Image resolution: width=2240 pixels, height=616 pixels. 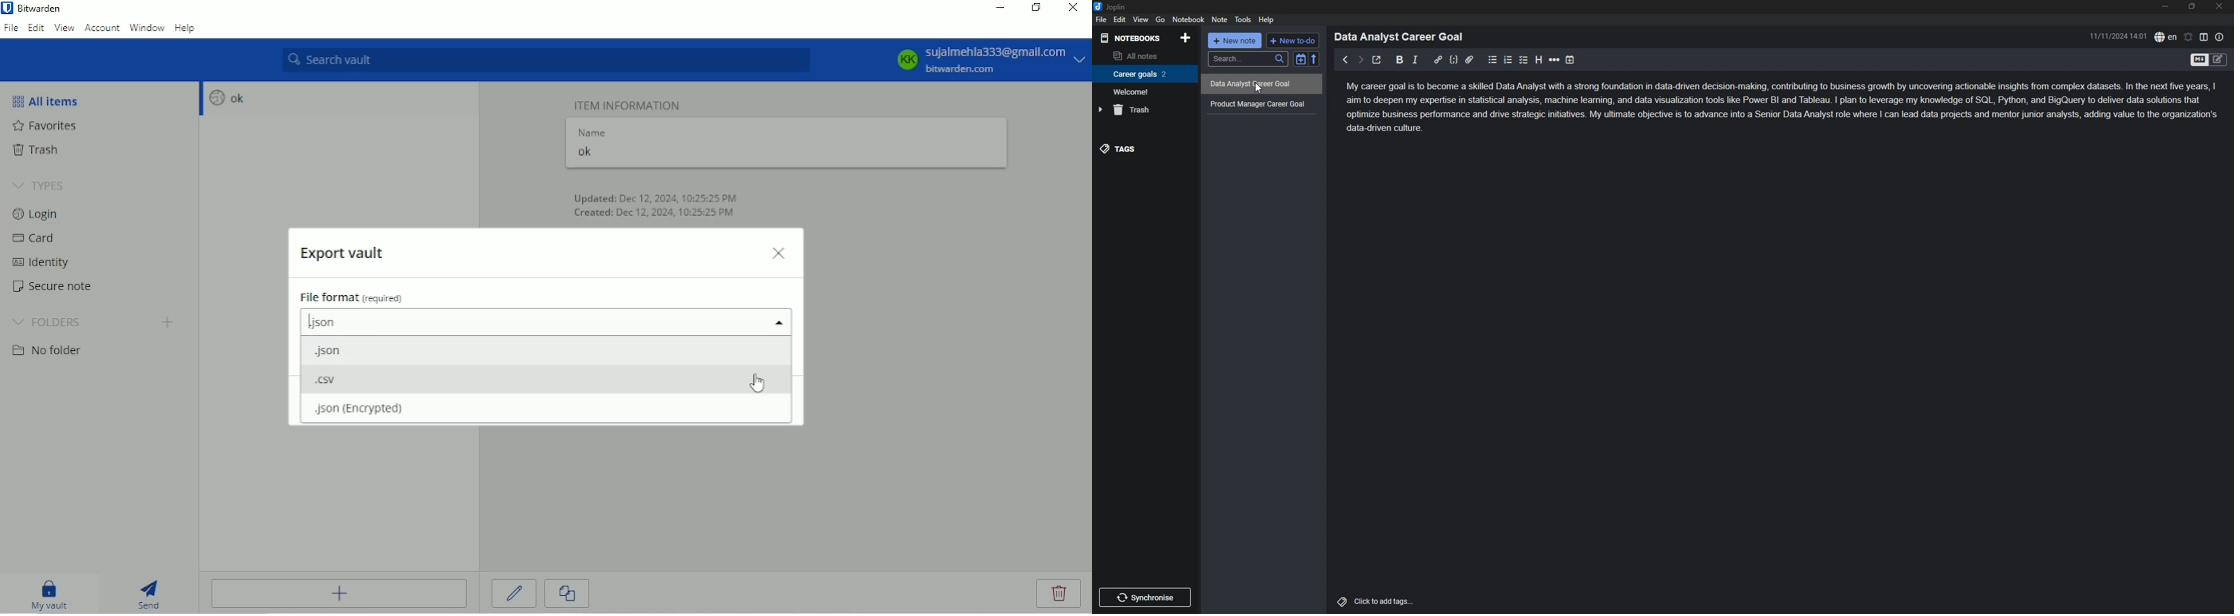 I want to click on note, so click(x=1221, y=19).